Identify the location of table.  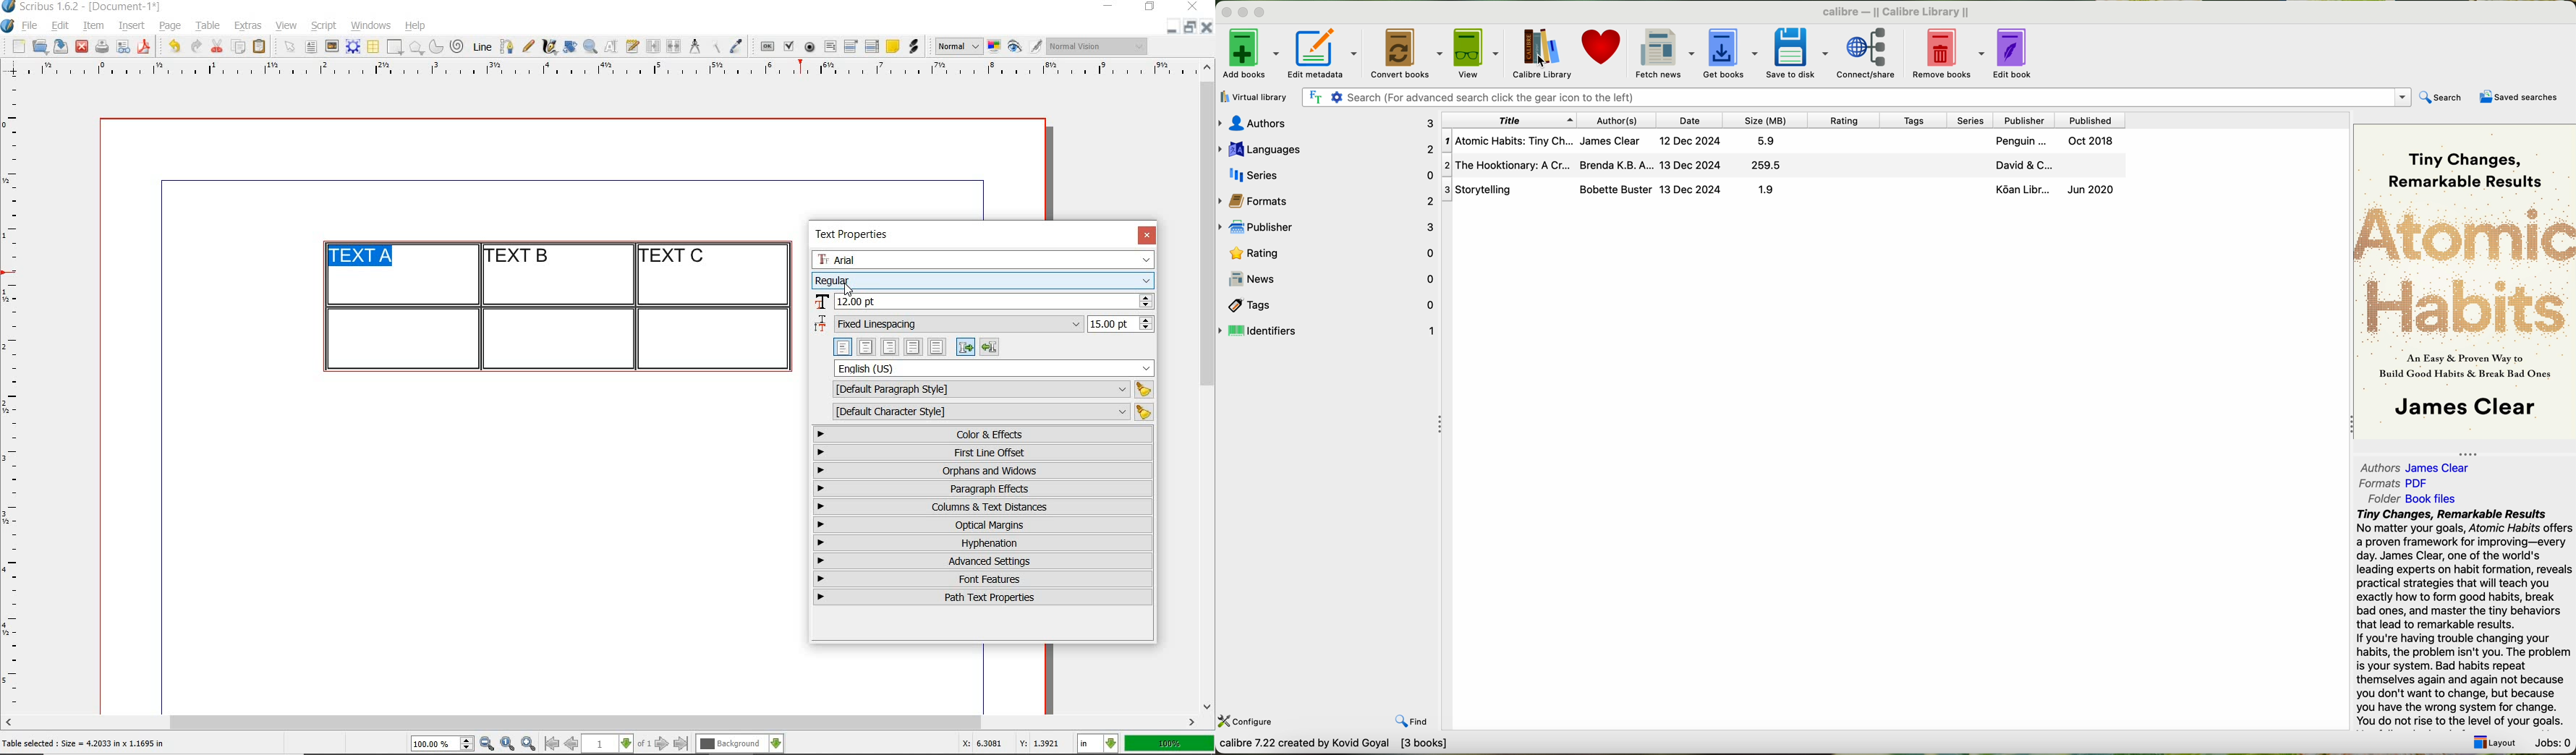
(374, 47).